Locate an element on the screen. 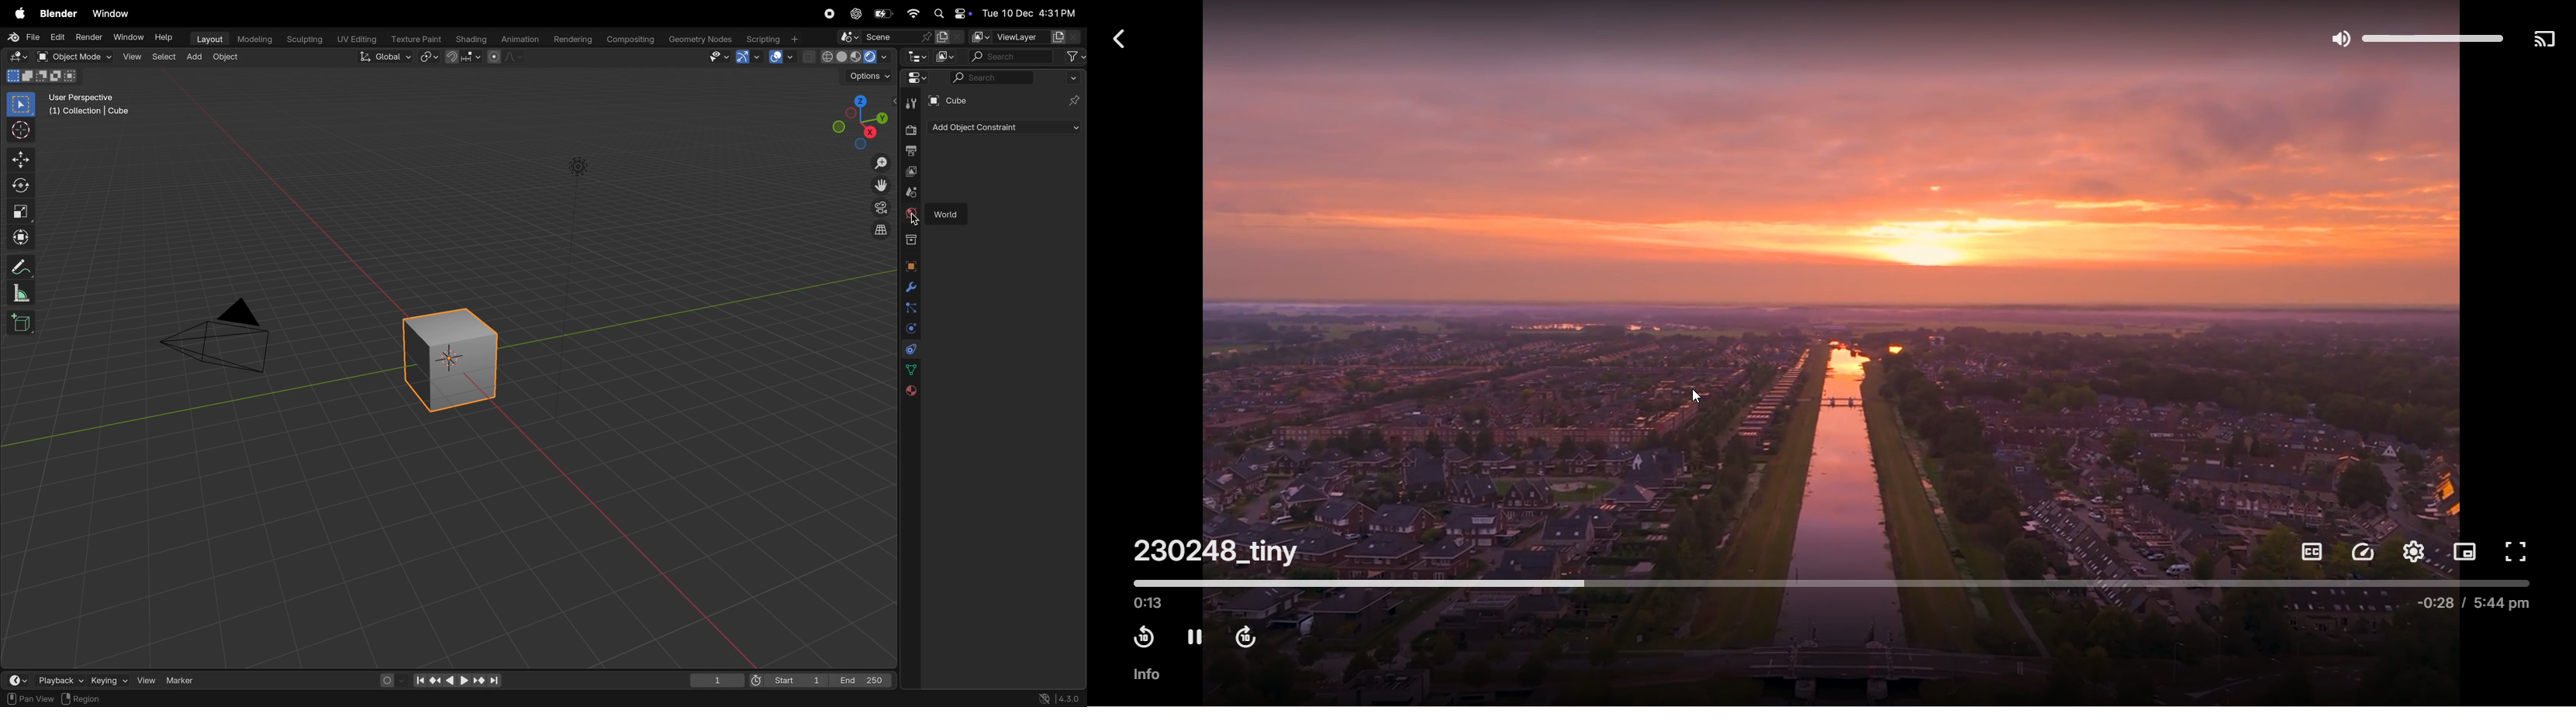 Image resolution: width=2576 pixels, height=728 pixels. 3d cube is located at coordinates (456, 355).